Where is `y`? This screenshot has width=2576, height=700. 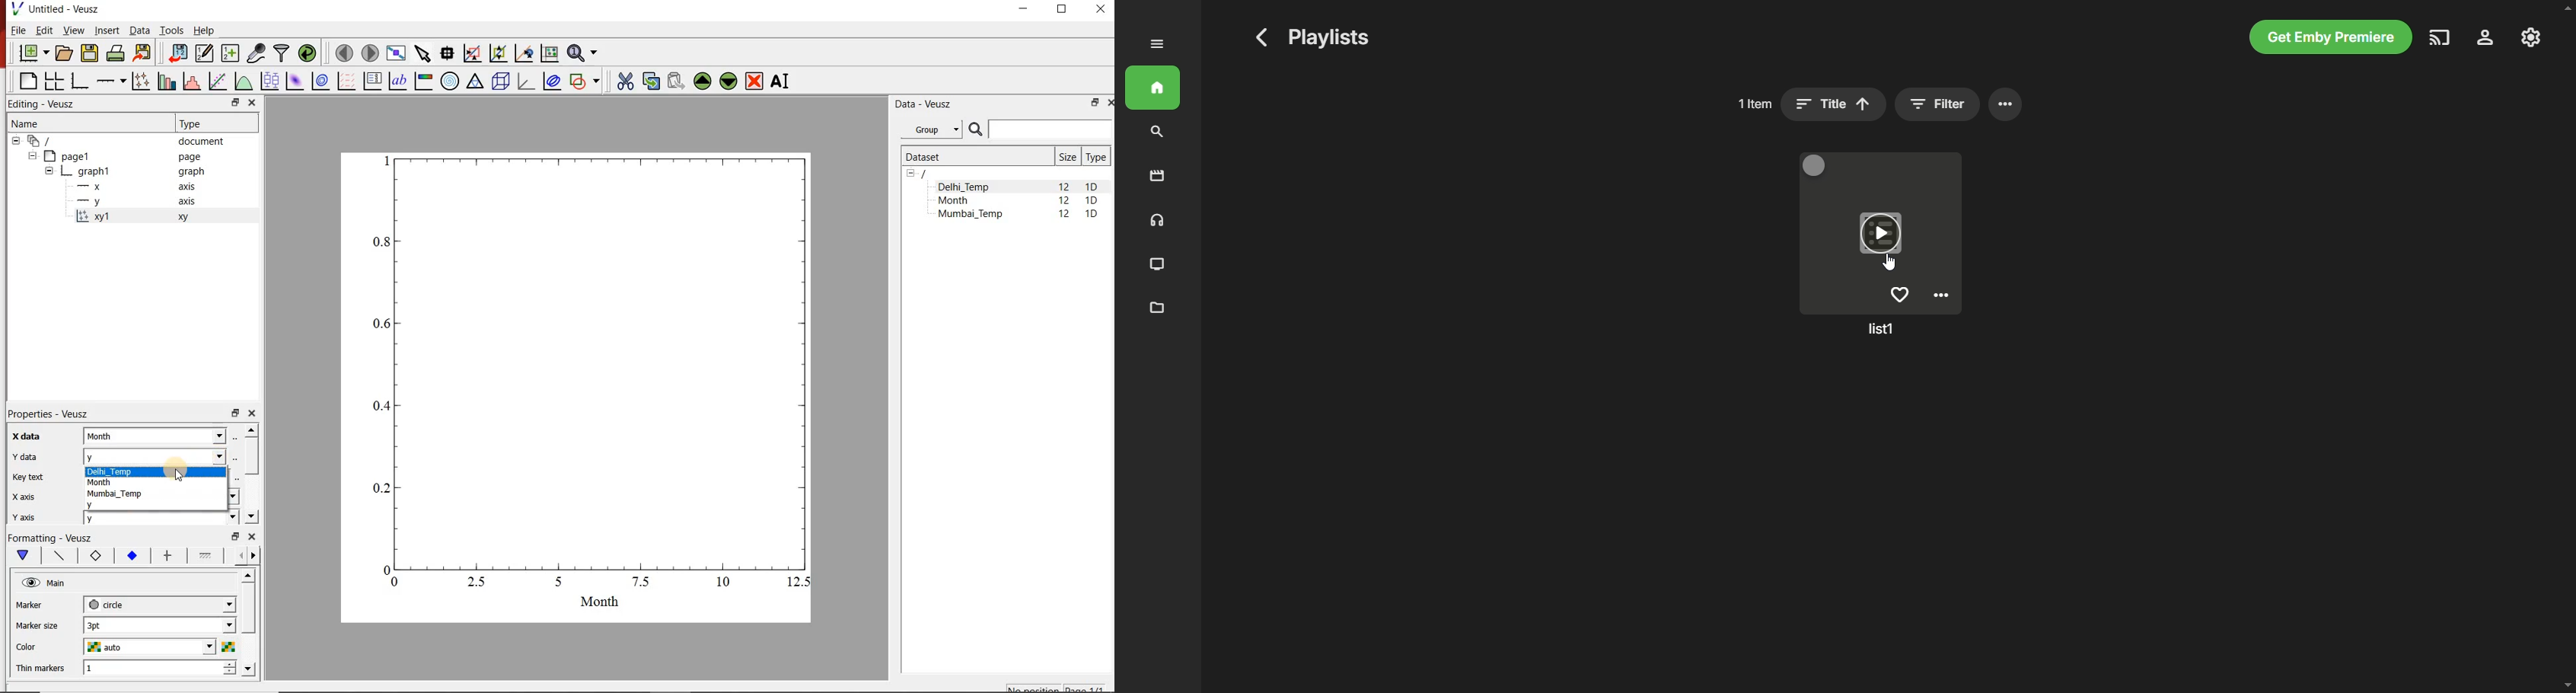 y is located at coordinates (144, 506).